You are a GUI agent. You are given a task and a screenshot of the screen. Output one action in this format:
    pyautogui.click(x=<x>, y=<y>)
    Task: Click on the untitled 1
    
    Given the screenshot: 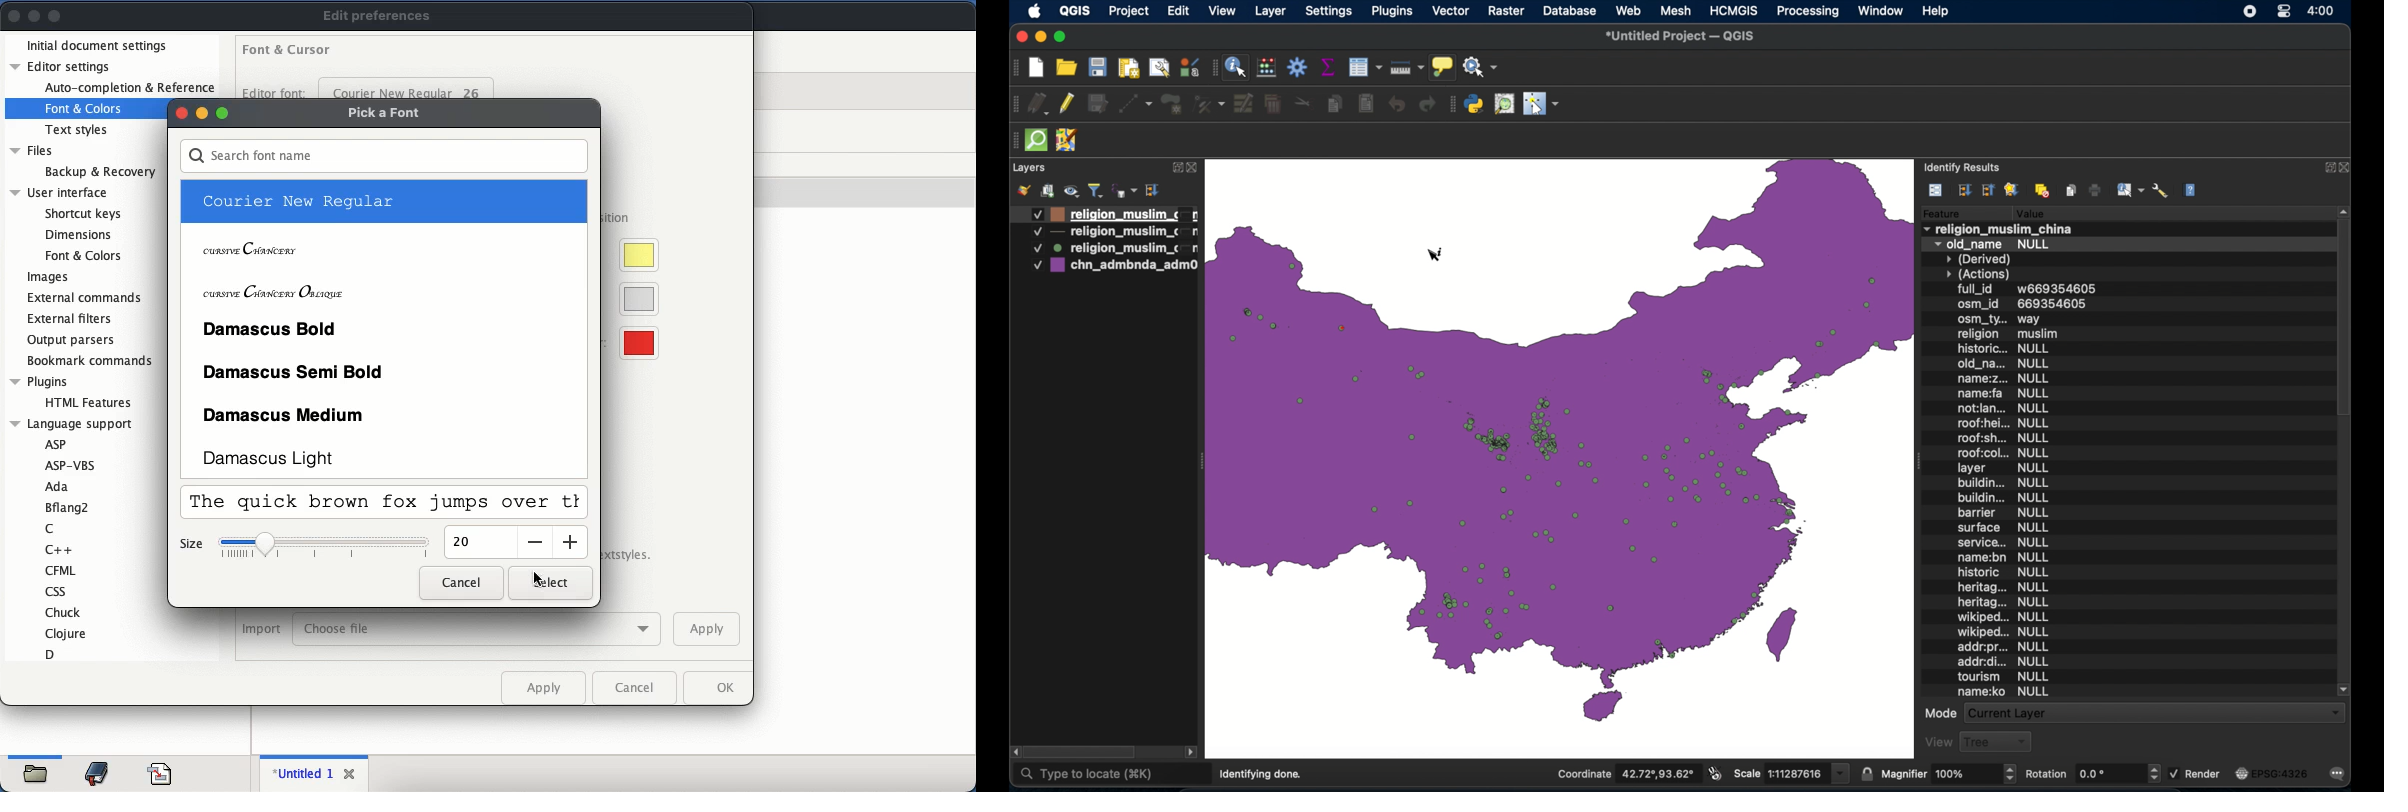 What is the action you would take?
    pyautogui.click(x=305, y=773)
    